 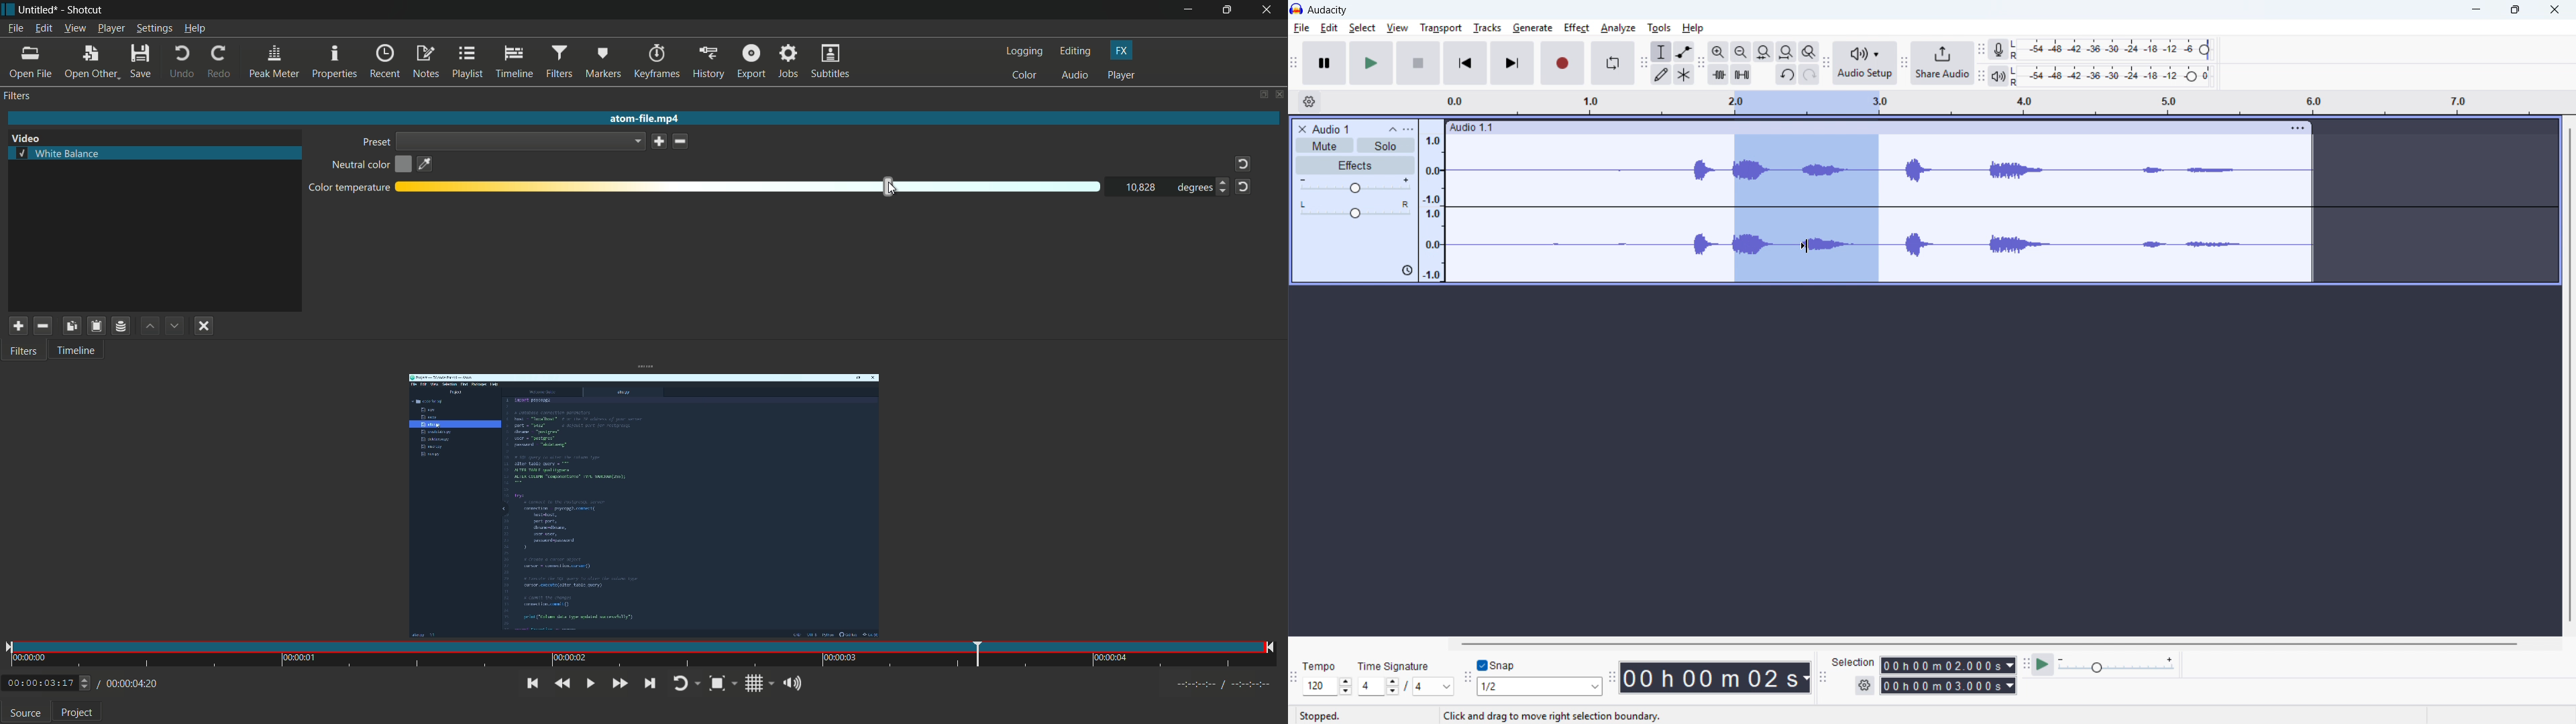 I want to click on move filter up, so click(x=150, y=326).